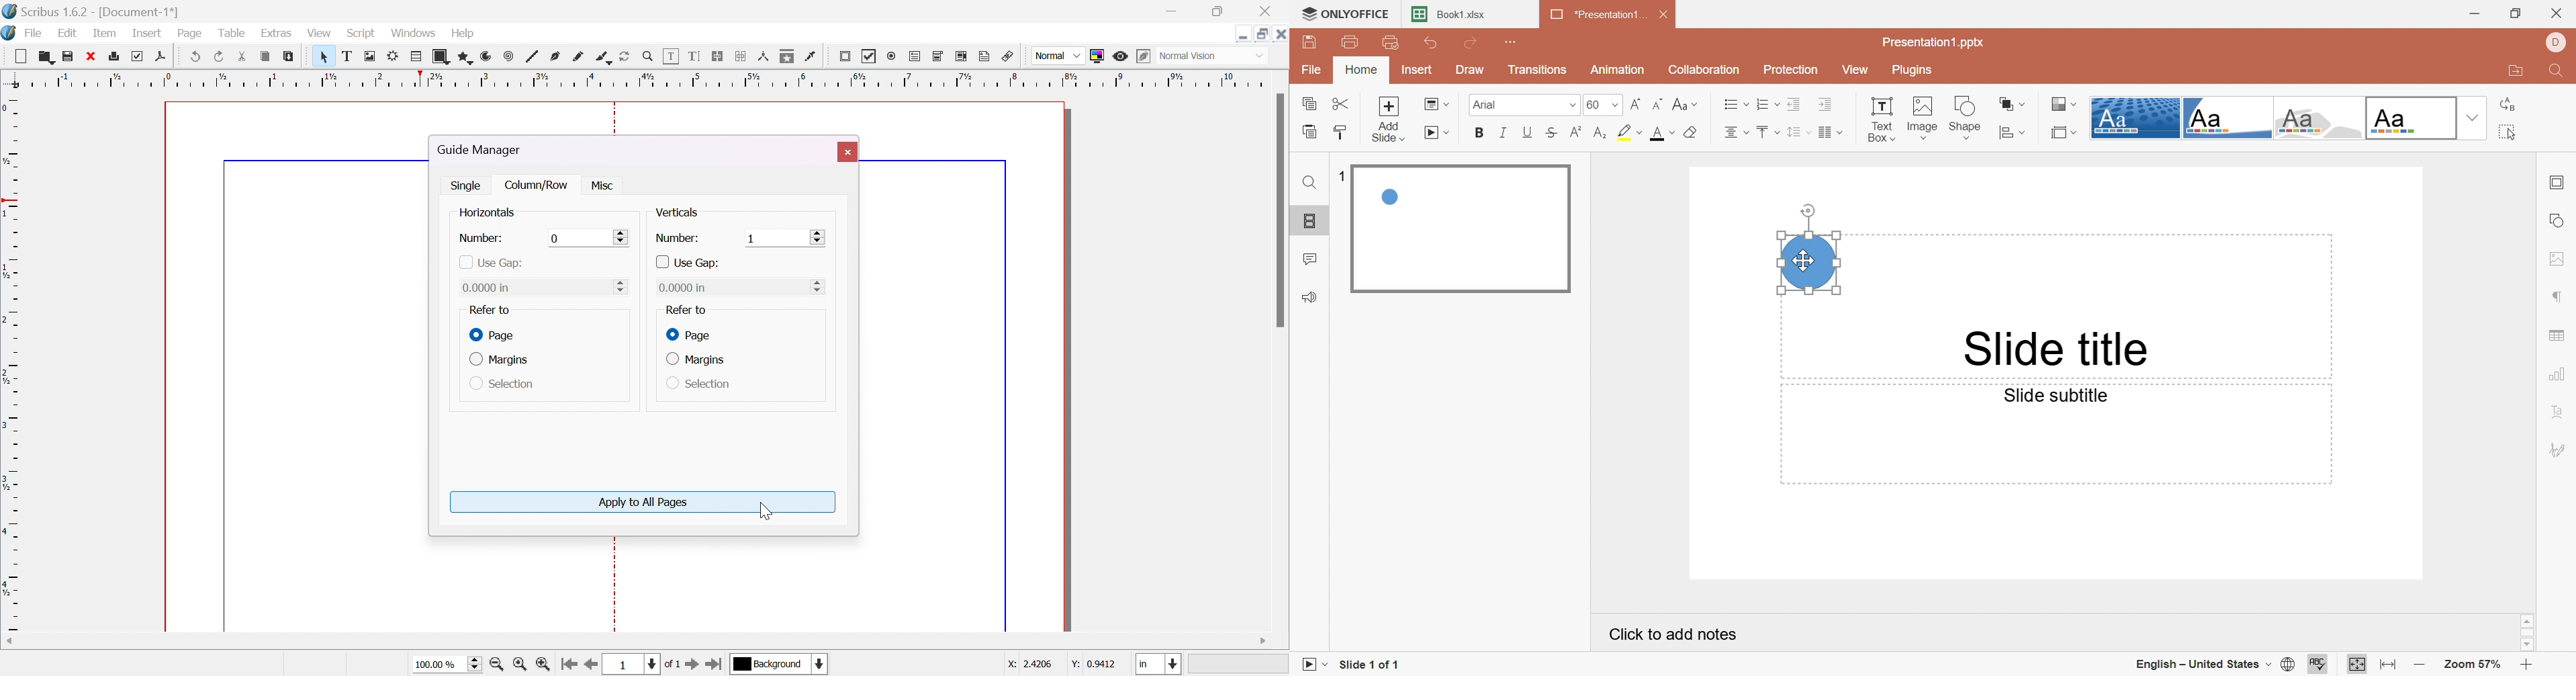 This screenshot has width=2576, height=700. What do you see at coordinates (1121, 56) in the screenshot?
I see `preview  mode` at bounding box center [1121, 56].